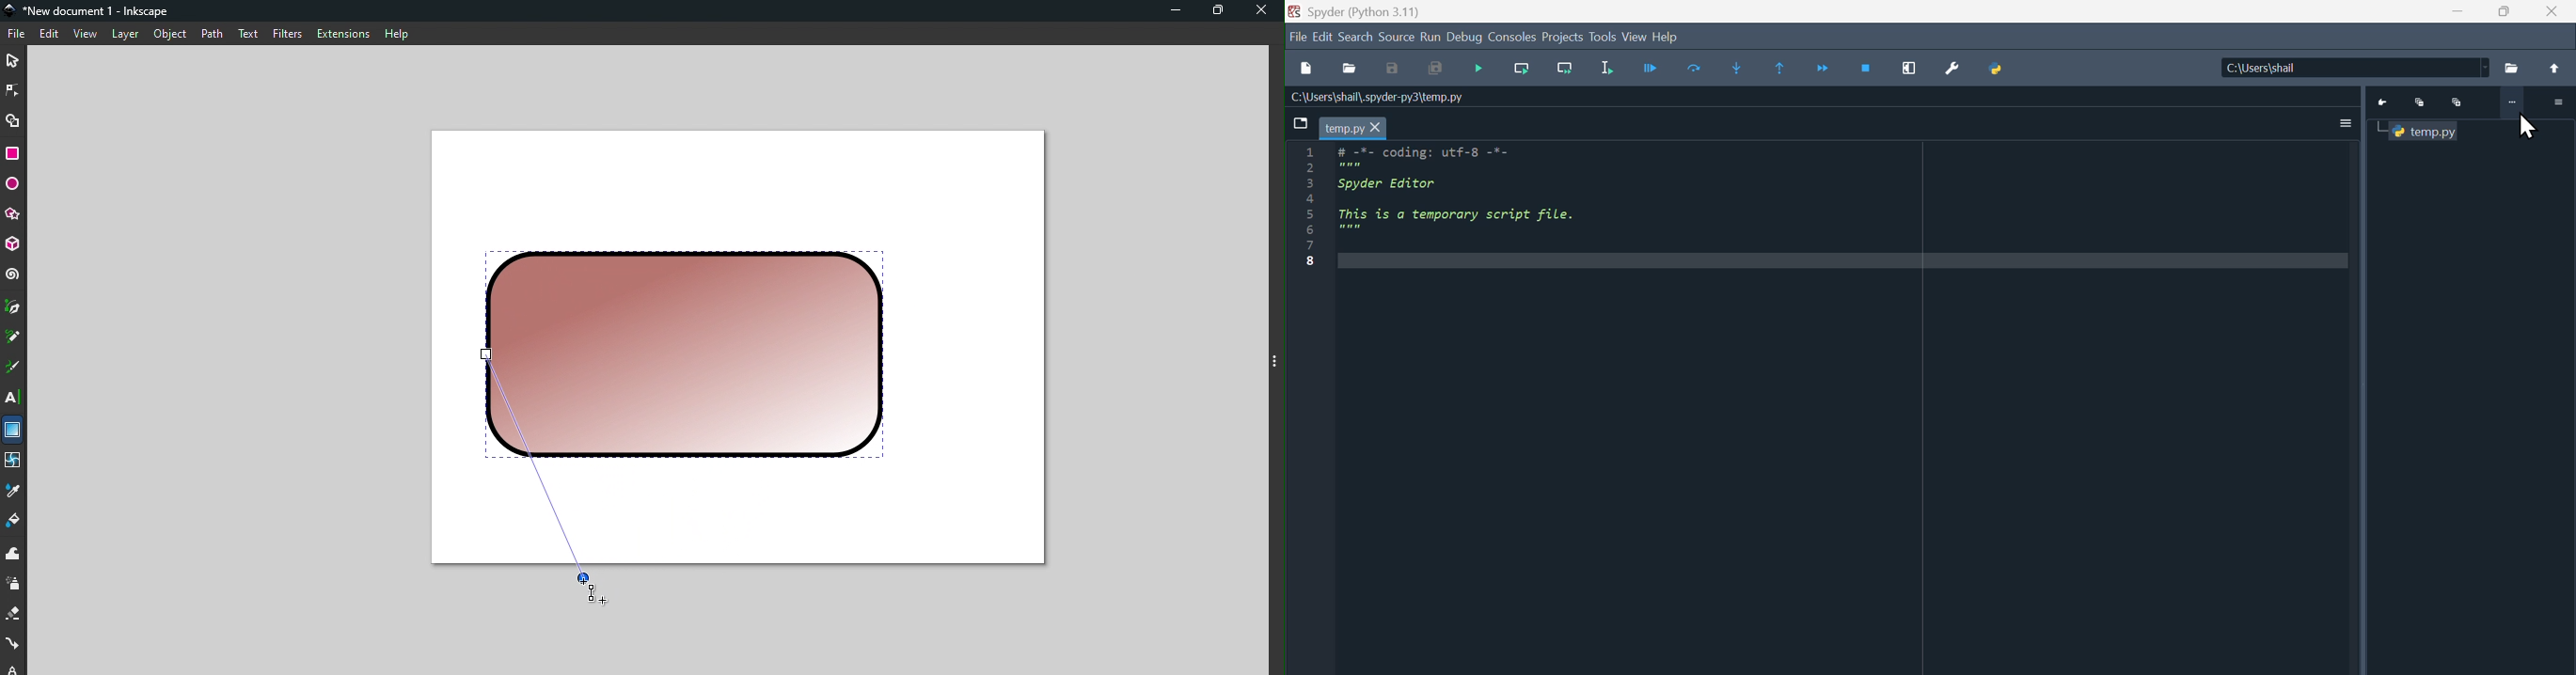 The height and width of the screenshot is (700, 2576). Describe the element at coordinates (1481, 71) in the screenshot. I see `Debugging` at that location.